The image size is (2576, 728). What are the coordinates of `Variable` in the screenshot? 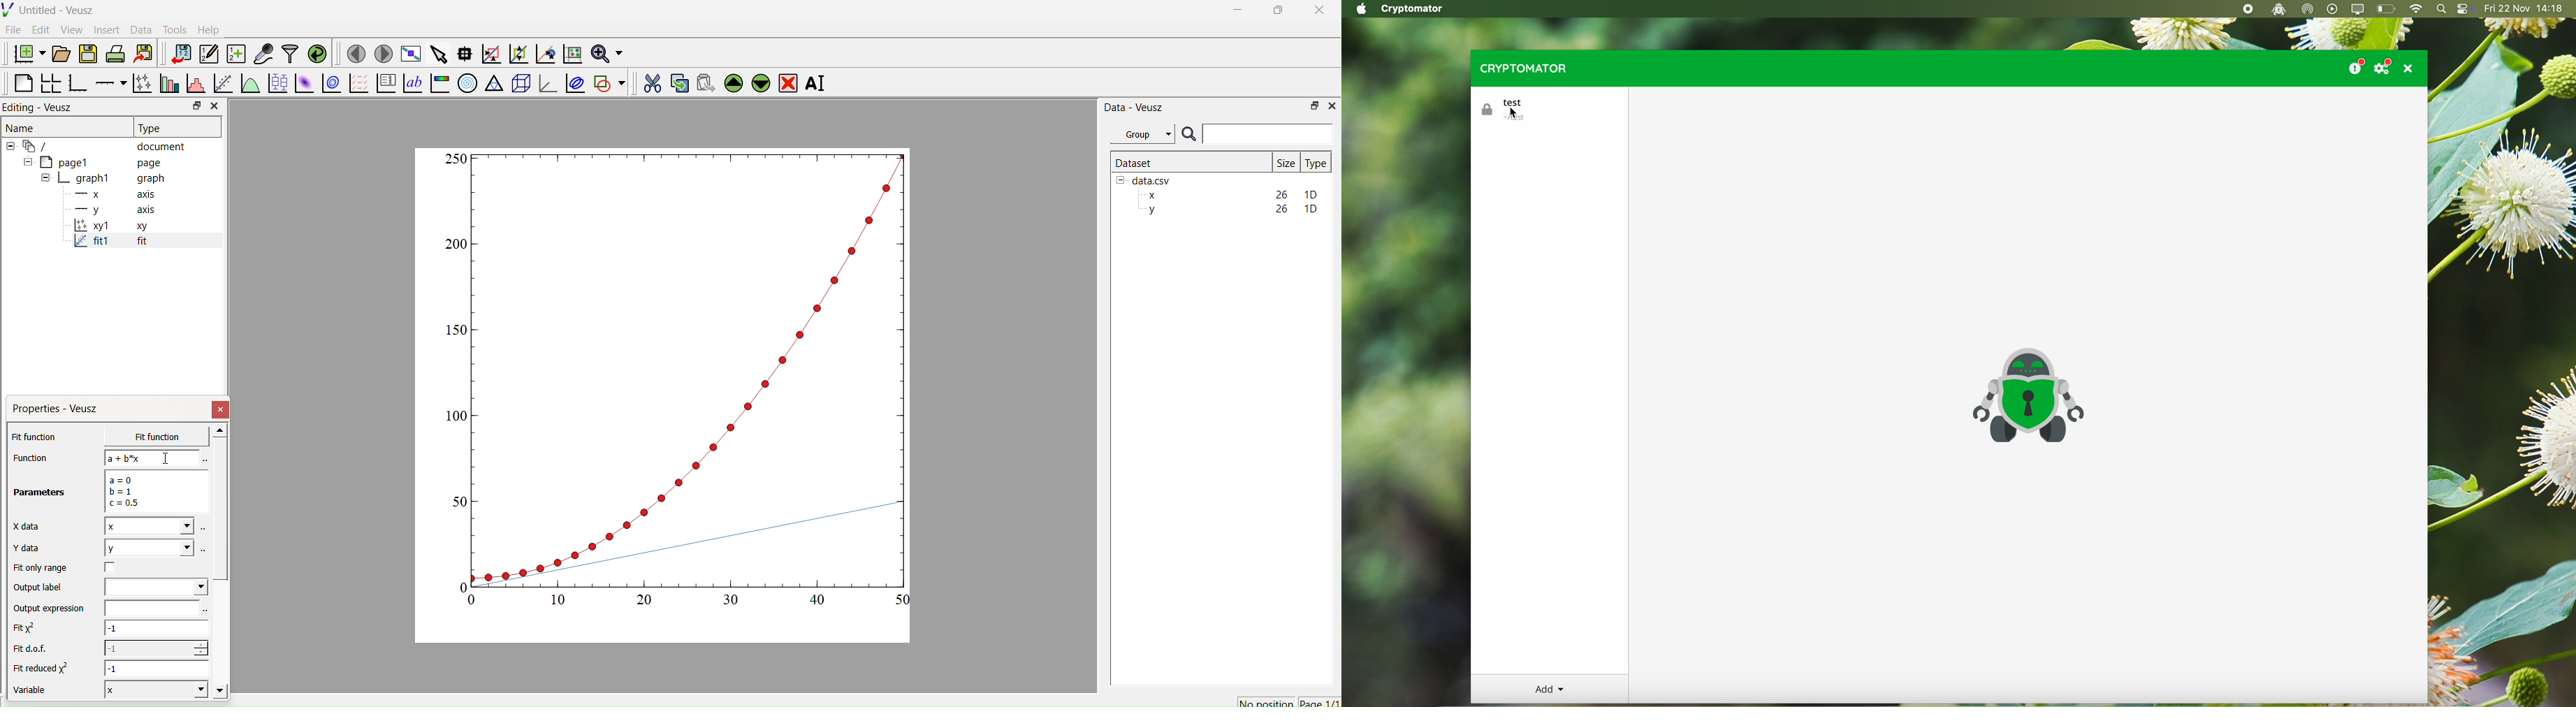 It's located at (36, 692).